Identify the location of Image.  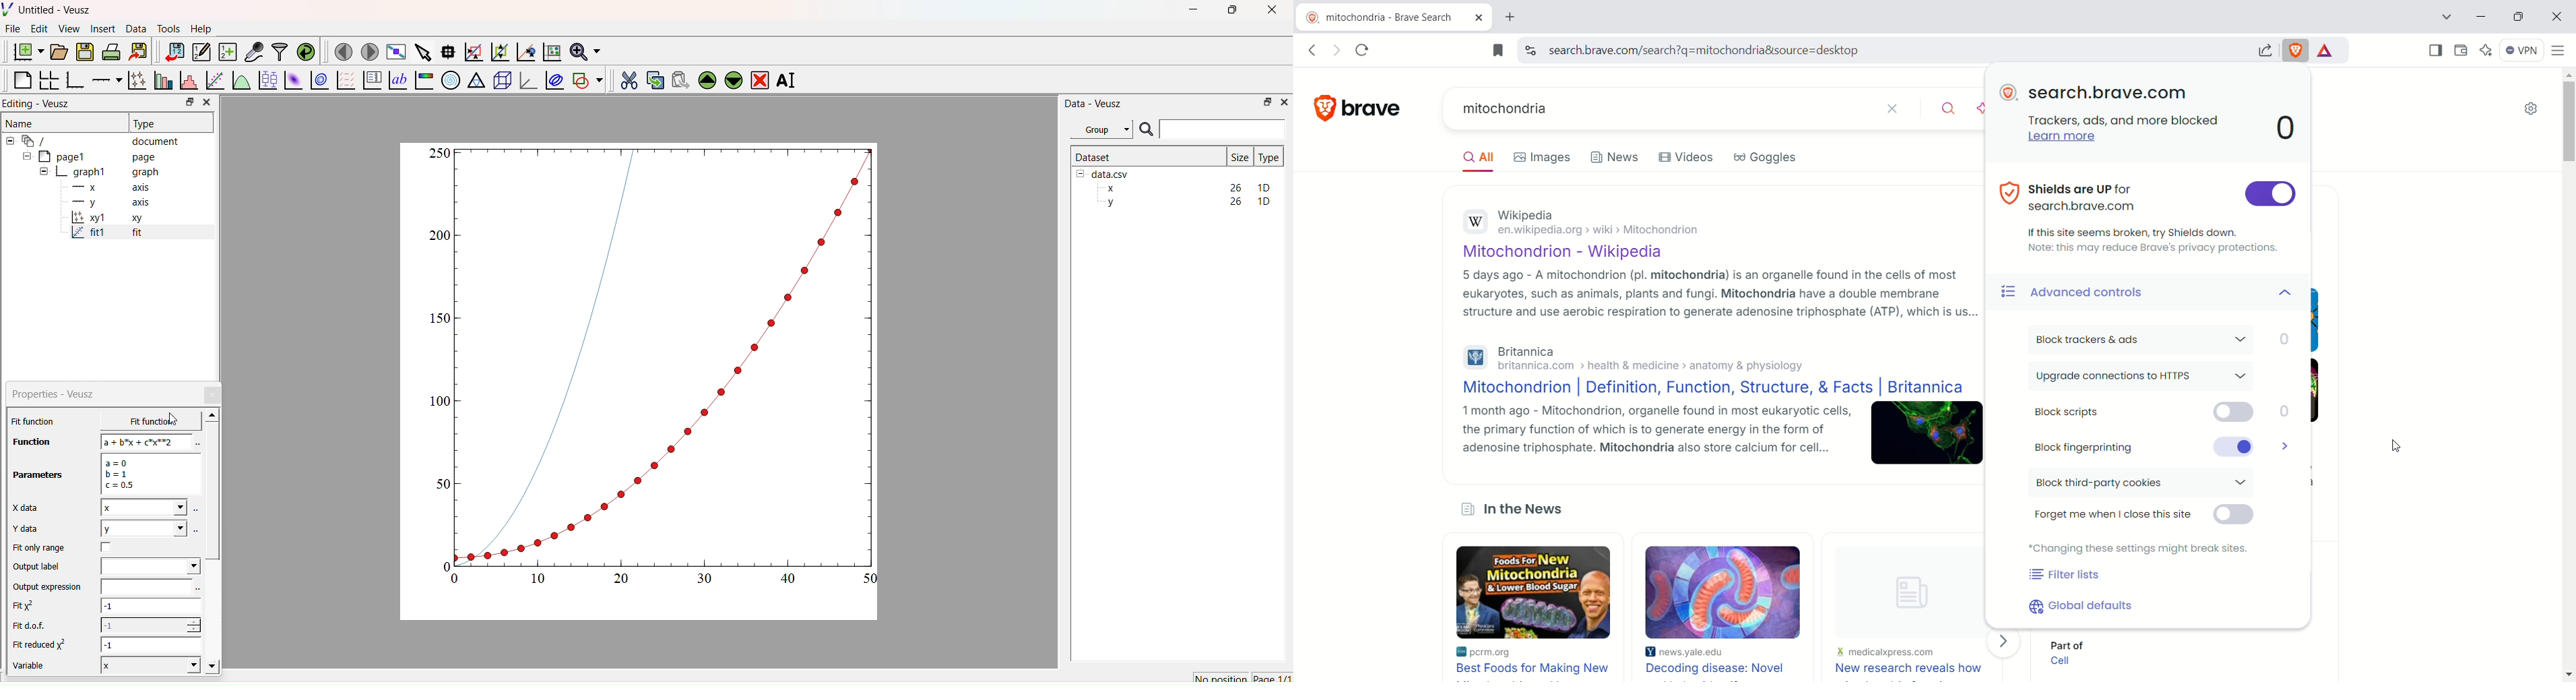
(1722, 592).